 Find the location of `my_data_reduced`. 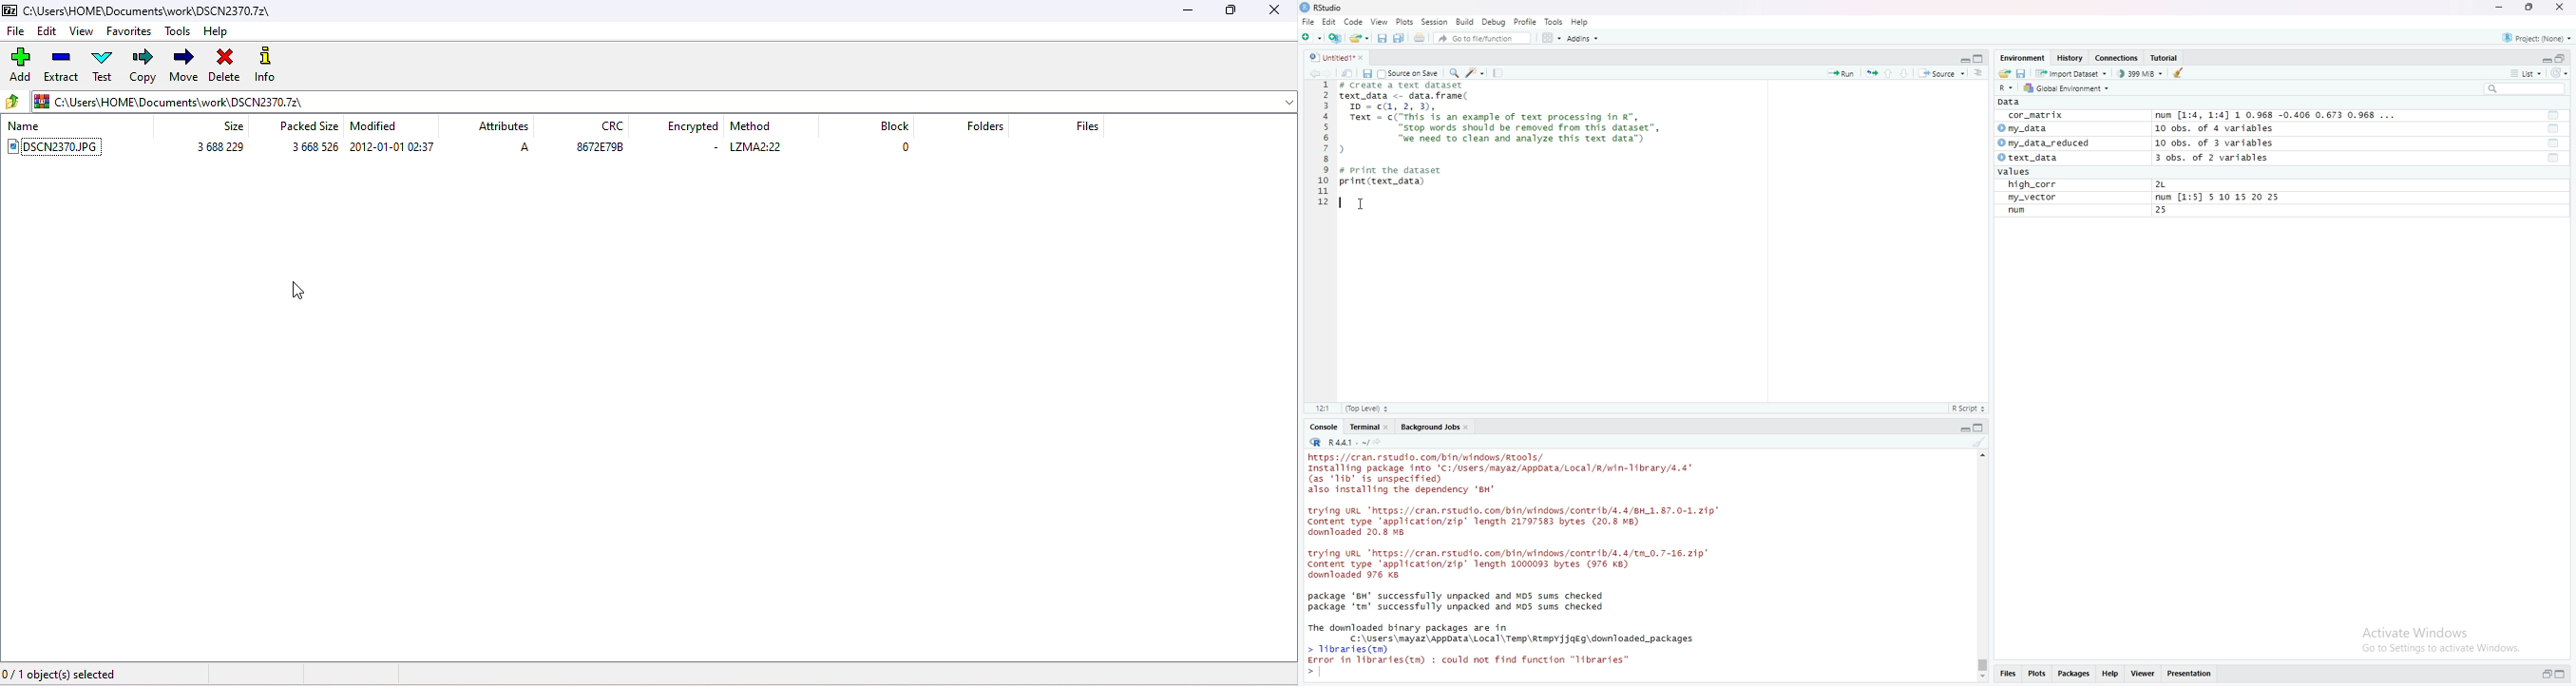

my_data_reduced is located at coordinates (2044, 143).